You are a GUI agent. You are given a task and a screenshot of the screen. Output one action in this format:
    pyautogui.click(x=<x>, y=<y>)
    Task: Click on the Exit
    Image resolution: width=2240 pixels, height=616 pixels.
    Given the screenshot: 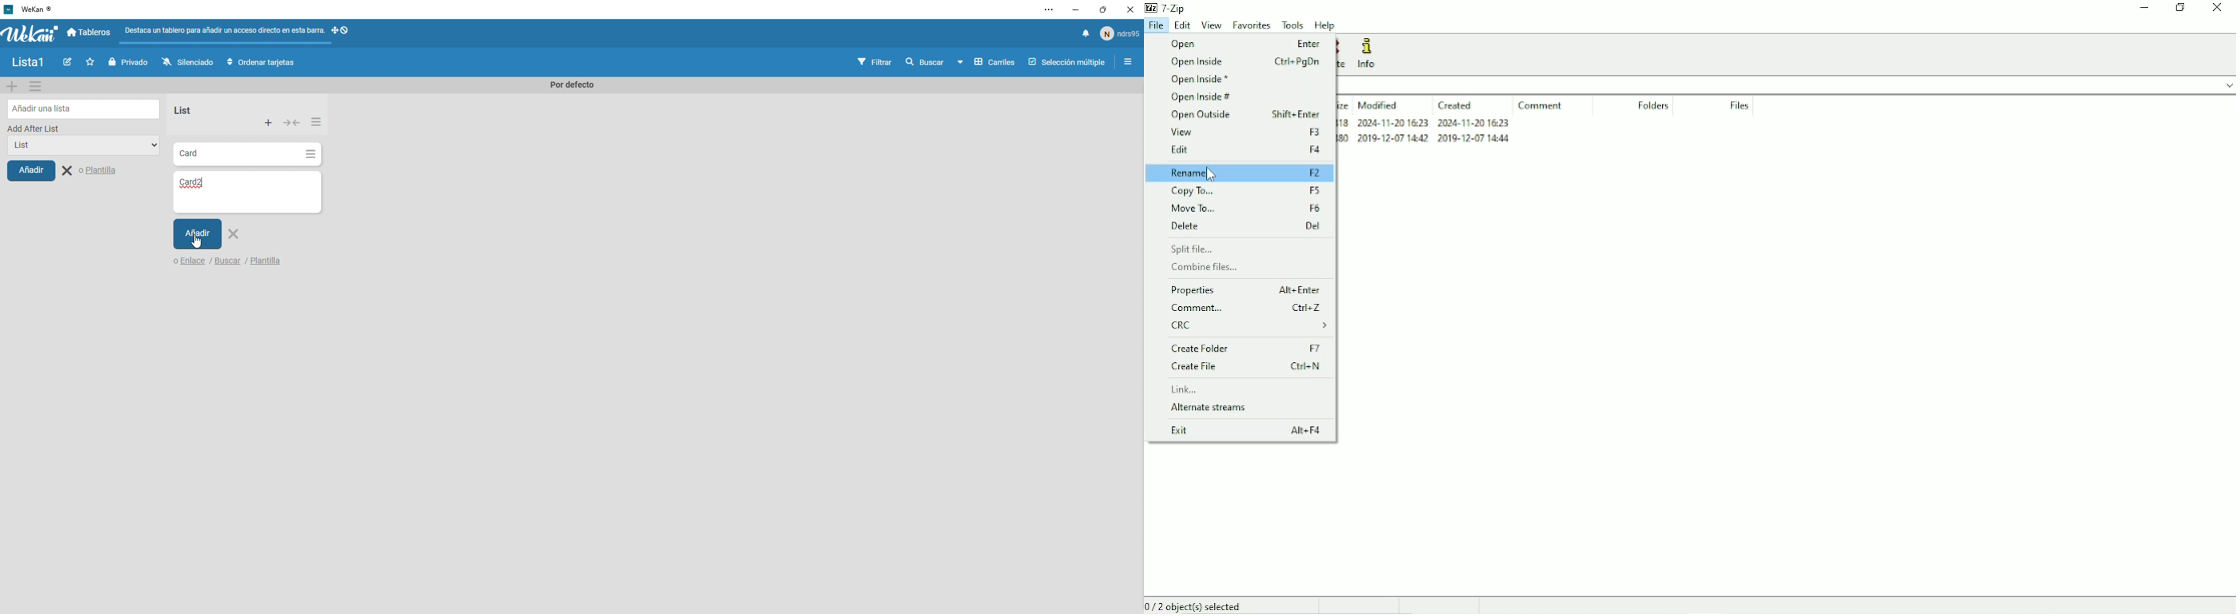 What is the action you would take?
    pyautogui.click(x=1244, y=431)
    